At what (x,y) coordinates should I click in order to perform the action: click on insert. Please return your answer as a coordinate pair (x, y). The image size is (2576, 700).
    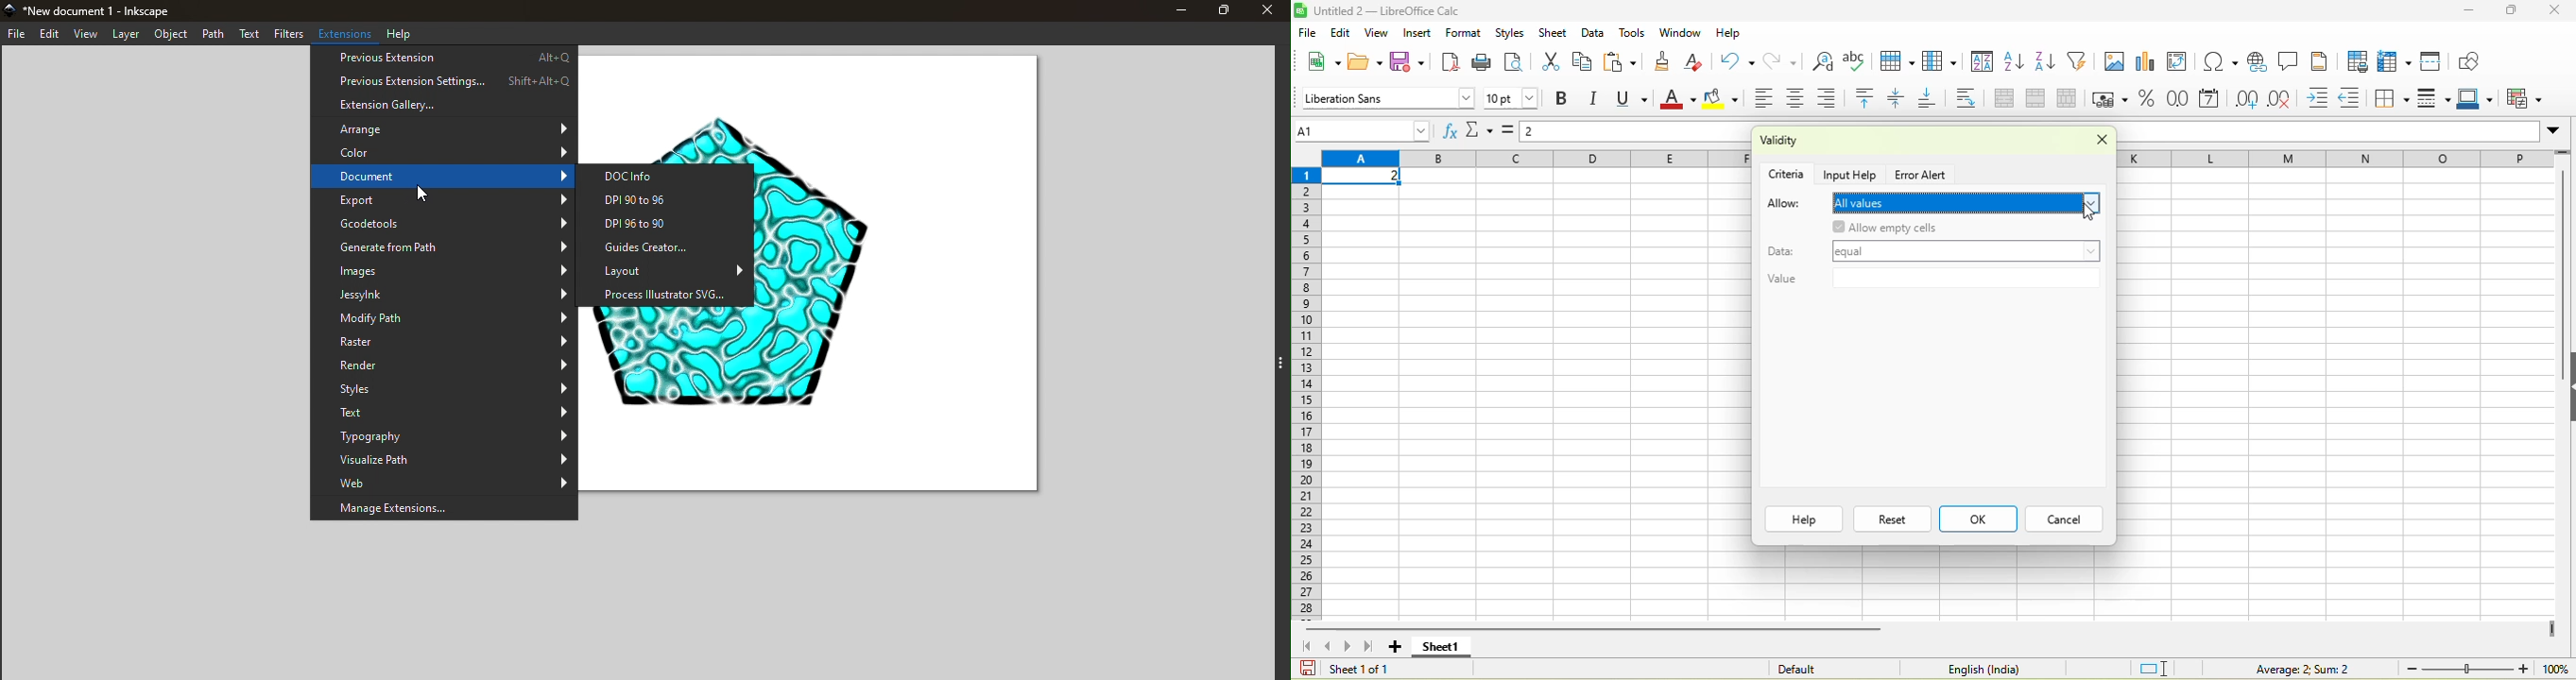
    Looking at the image, I should click on (1418, 33).